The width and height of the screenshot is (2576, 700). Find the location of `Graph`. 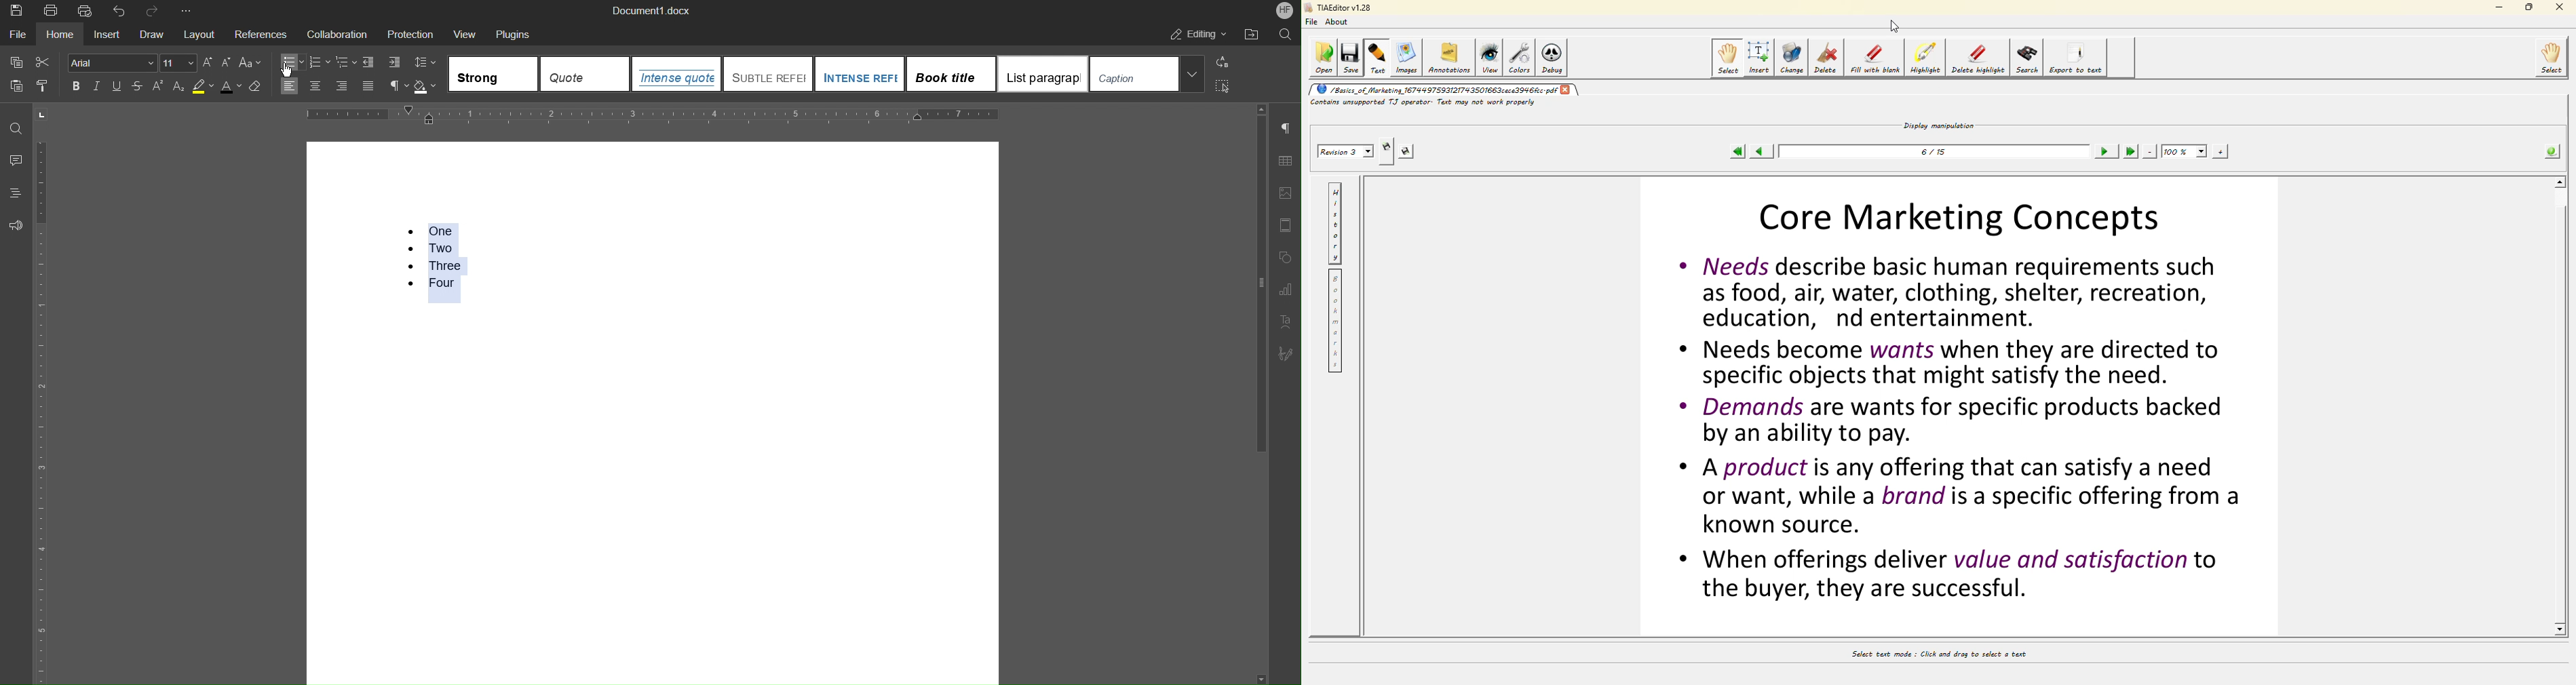

Graph is located at coordinates (1284, 290).